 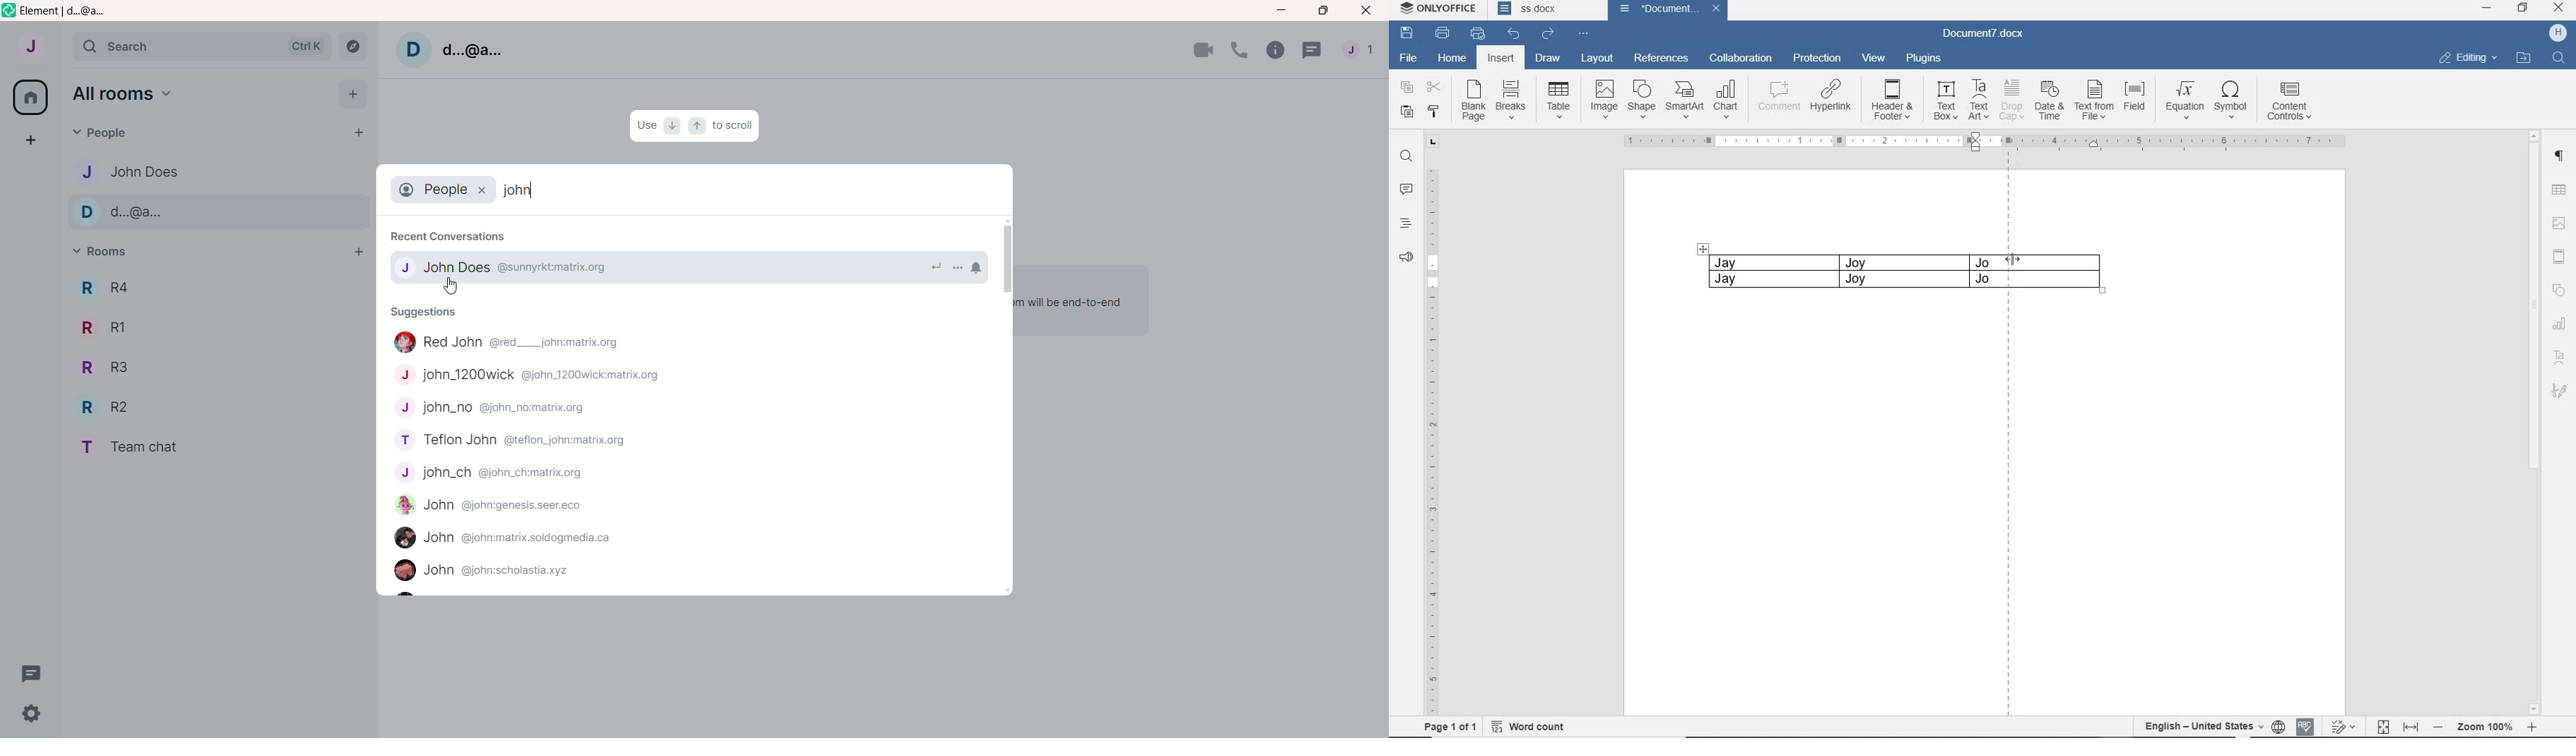 What do you see at coordinates (2049, 100) in the screenshot?
I see `DATE &TIME` at bounding box center [2049, 100].